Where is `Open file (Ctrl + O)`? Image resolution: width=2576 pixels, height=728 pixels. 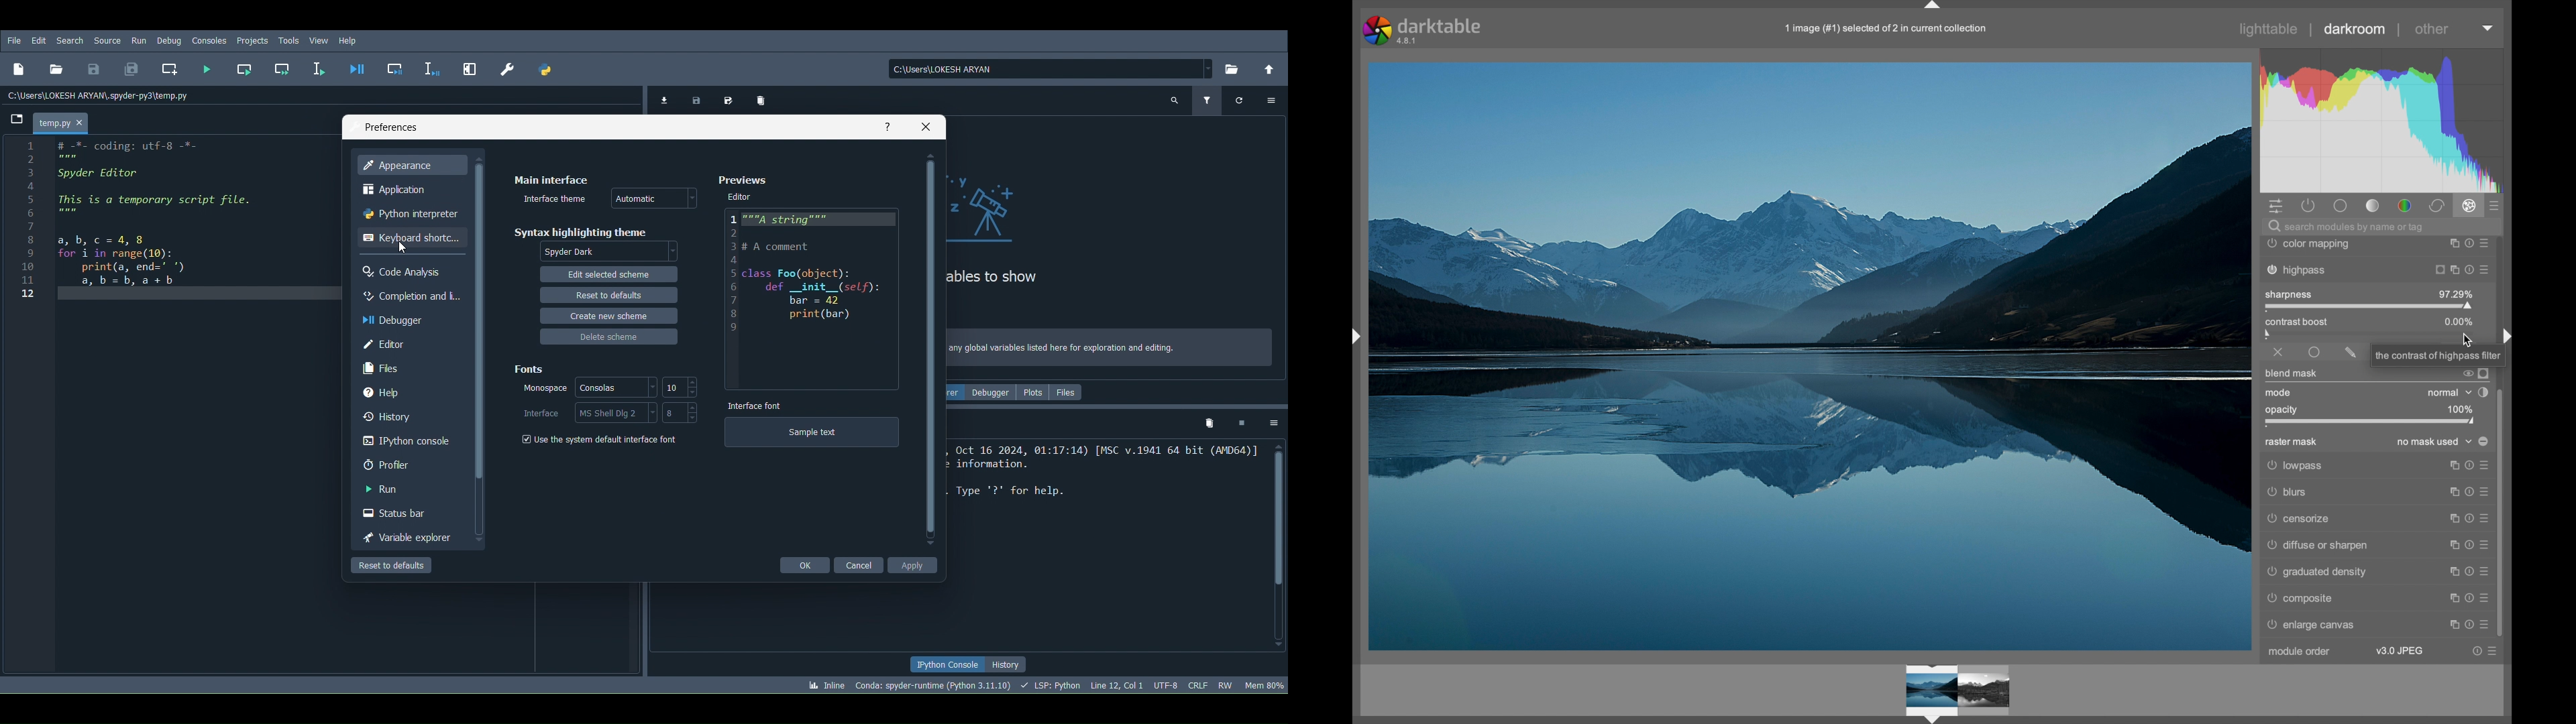
Open file (Ctrl + O) is located at coordinates (57, 67).